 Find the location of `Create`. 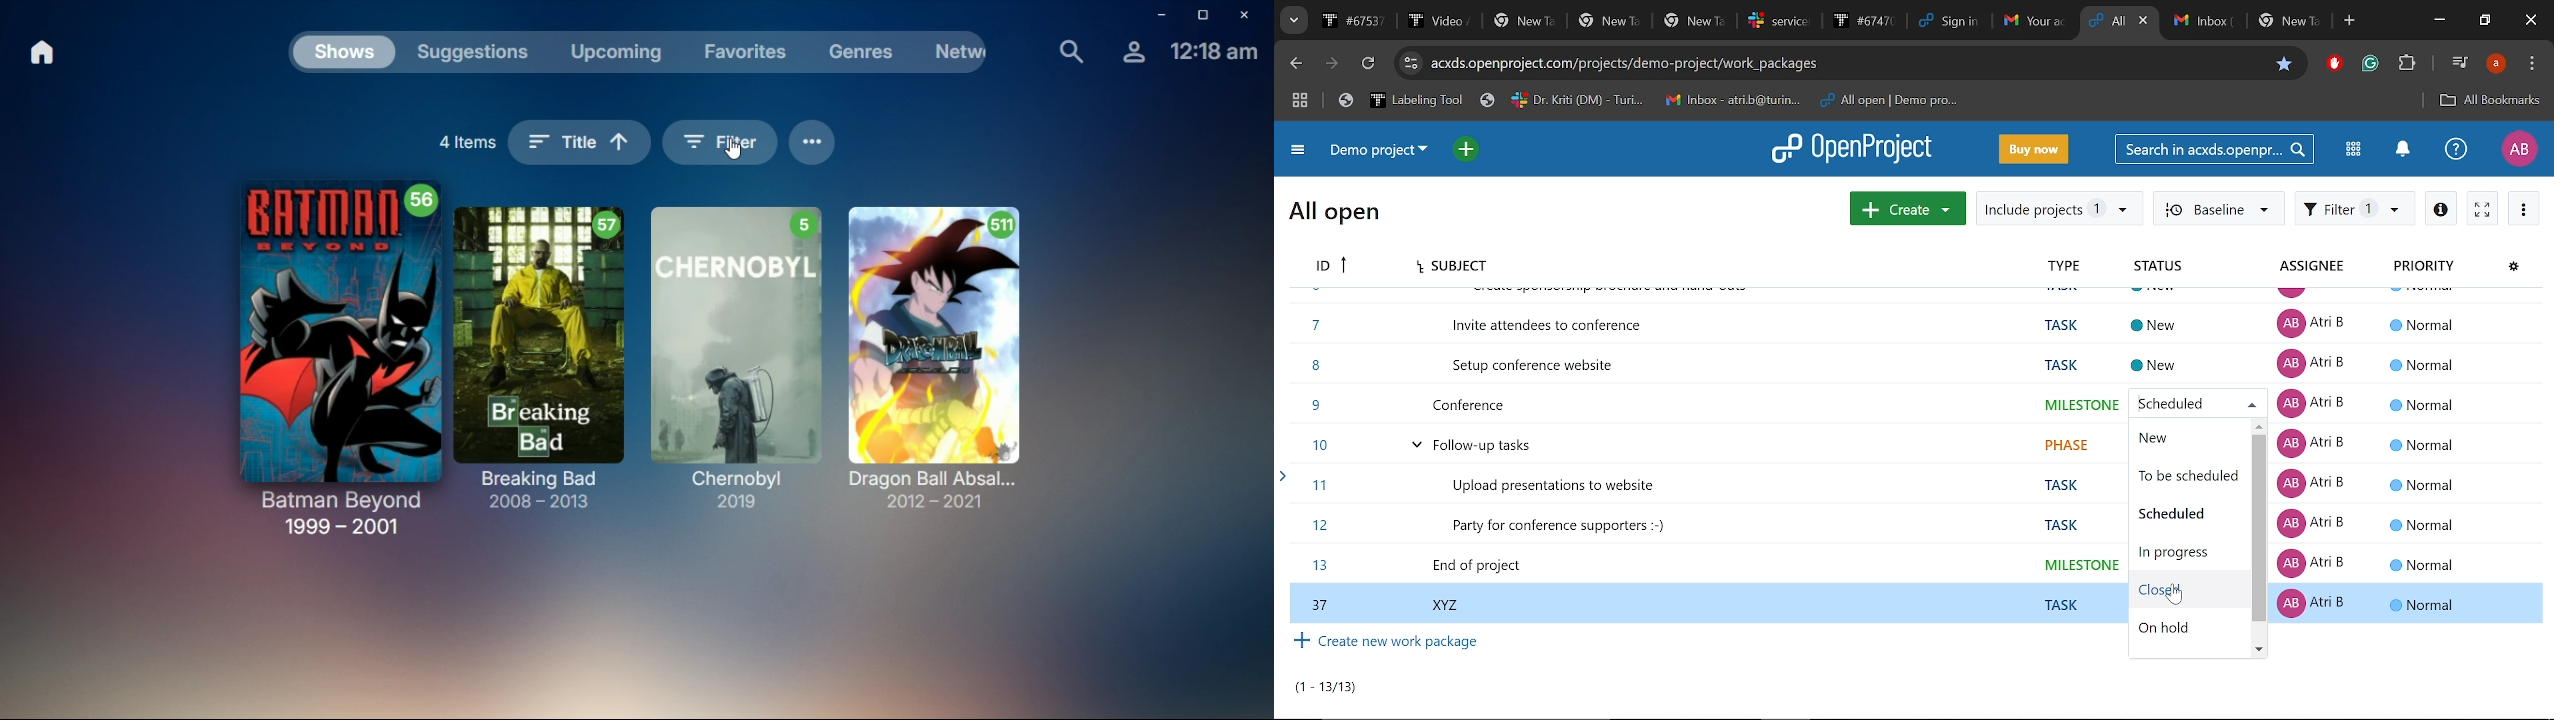

Create is located at coordinates (1908, 208).